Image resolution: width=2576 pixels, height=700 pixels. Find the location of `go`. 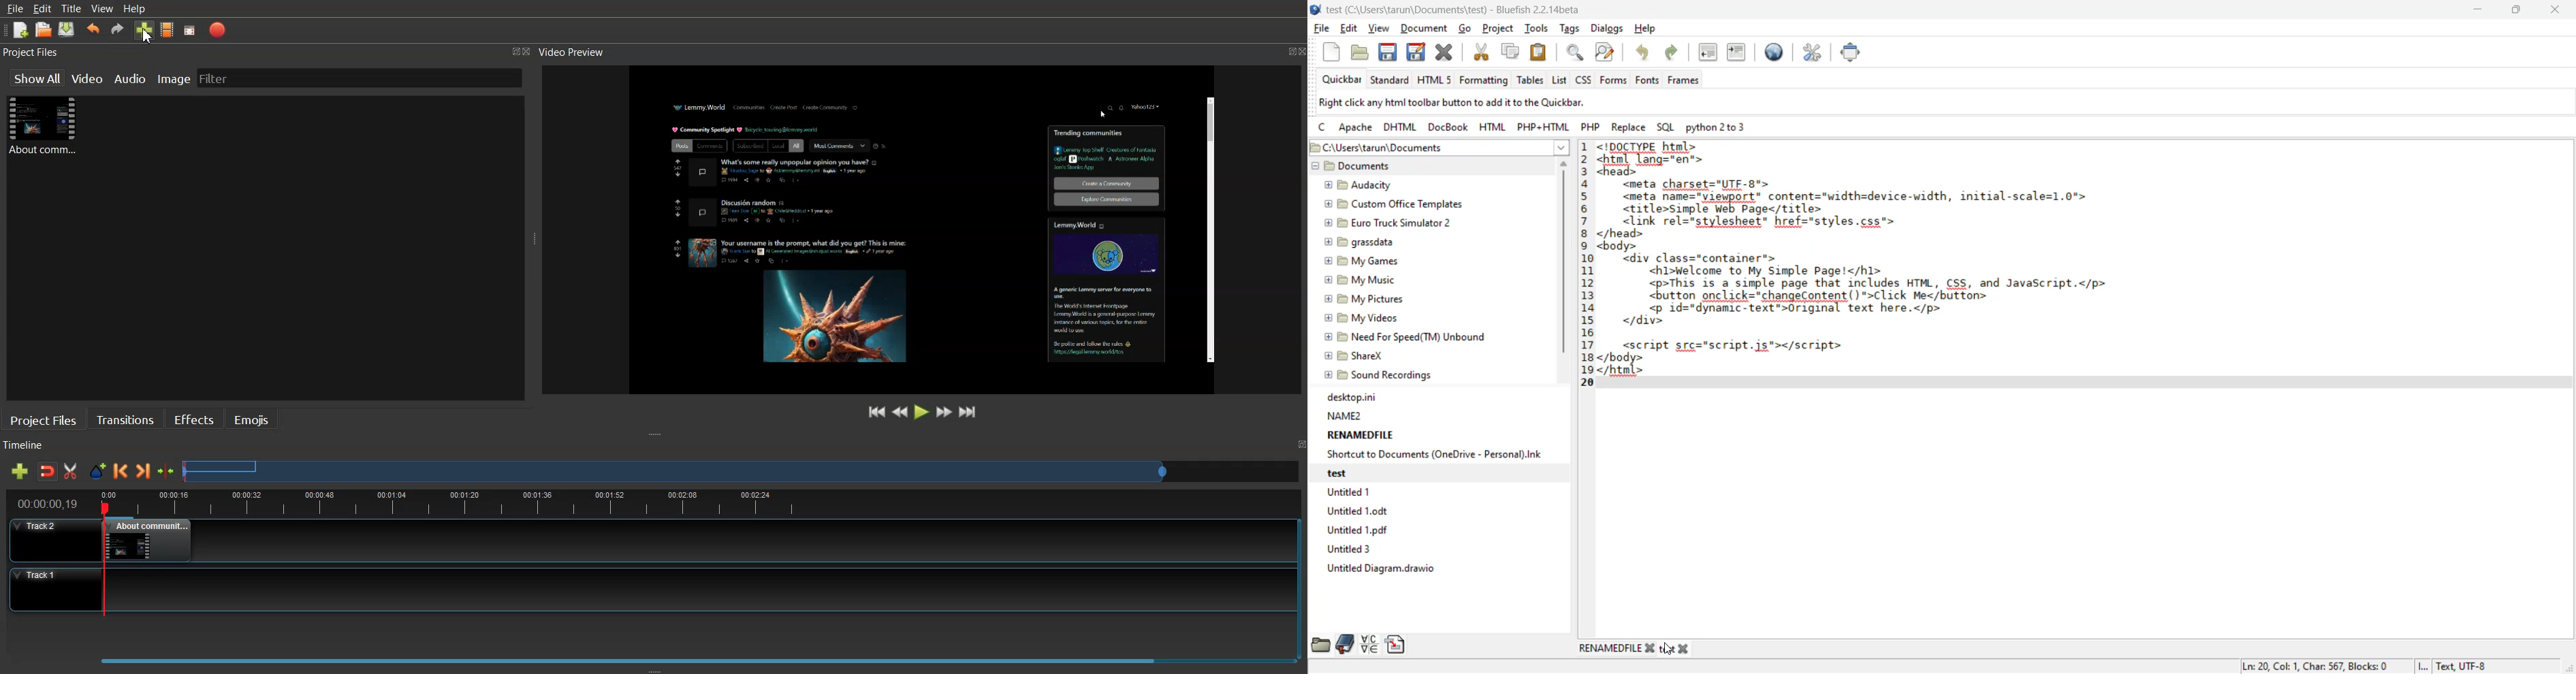

go is located at coordinates (1468, 29).